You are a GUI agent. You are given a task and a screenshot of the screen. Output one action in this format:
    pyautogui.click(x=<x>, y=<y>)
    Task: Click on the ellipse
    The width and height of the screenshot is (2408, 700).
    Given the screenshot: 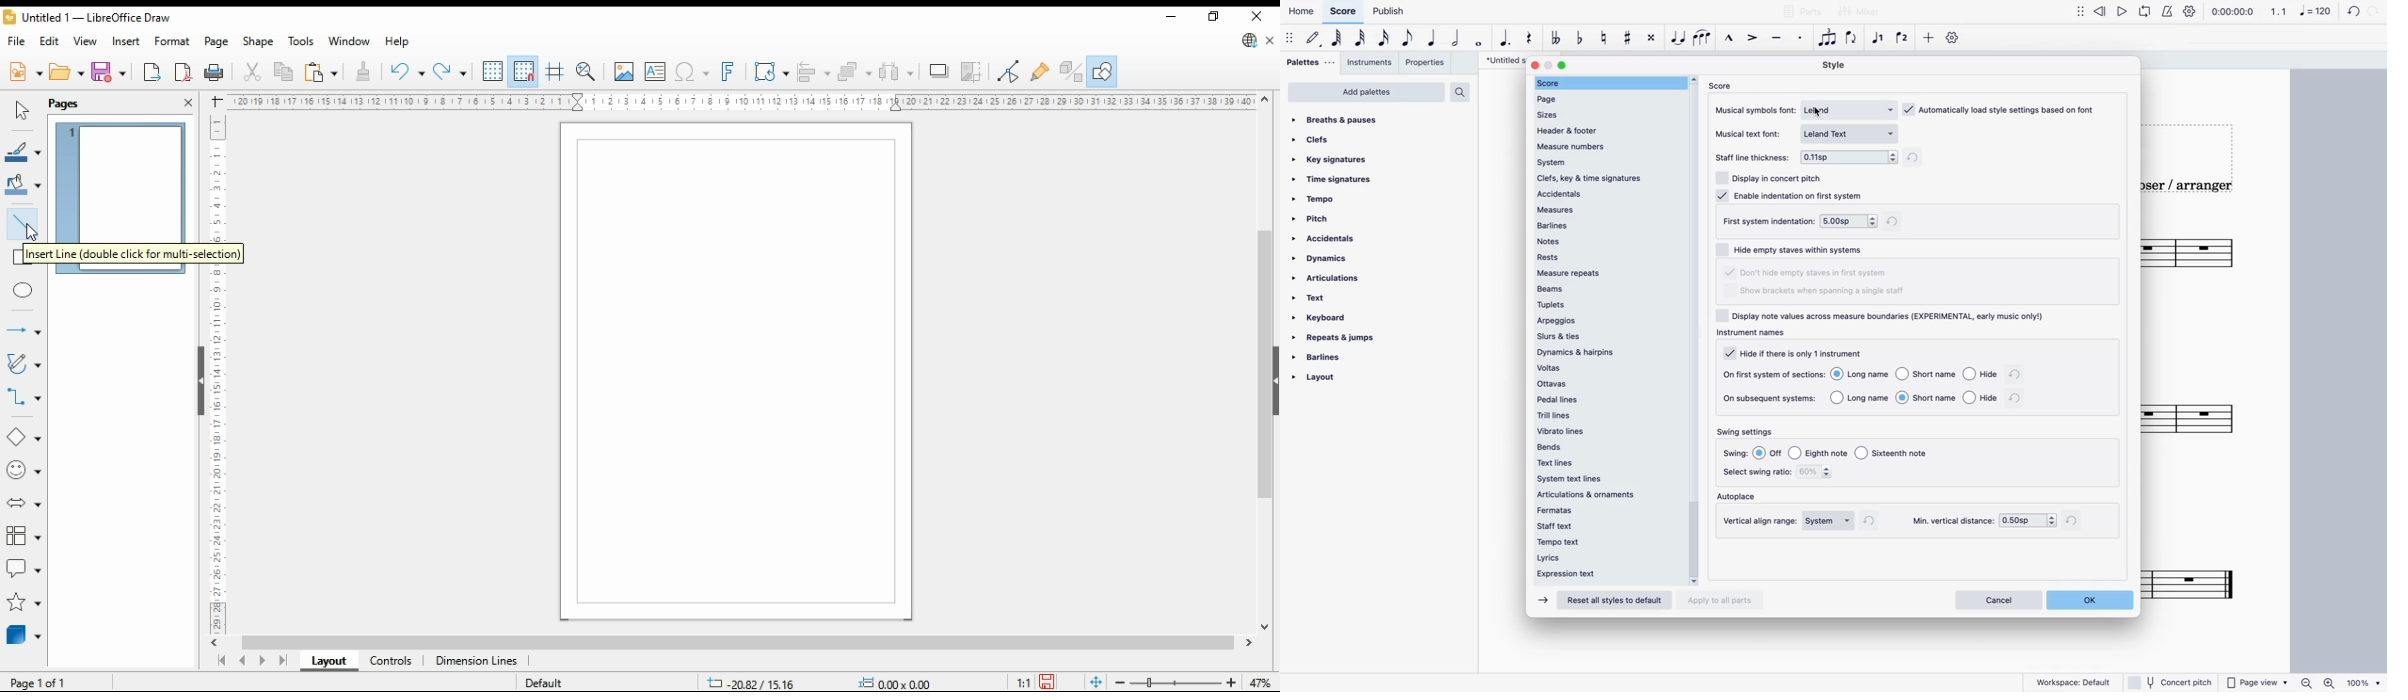 What is the action you would take?
    pyautogui.click(x=25, y=290)
    